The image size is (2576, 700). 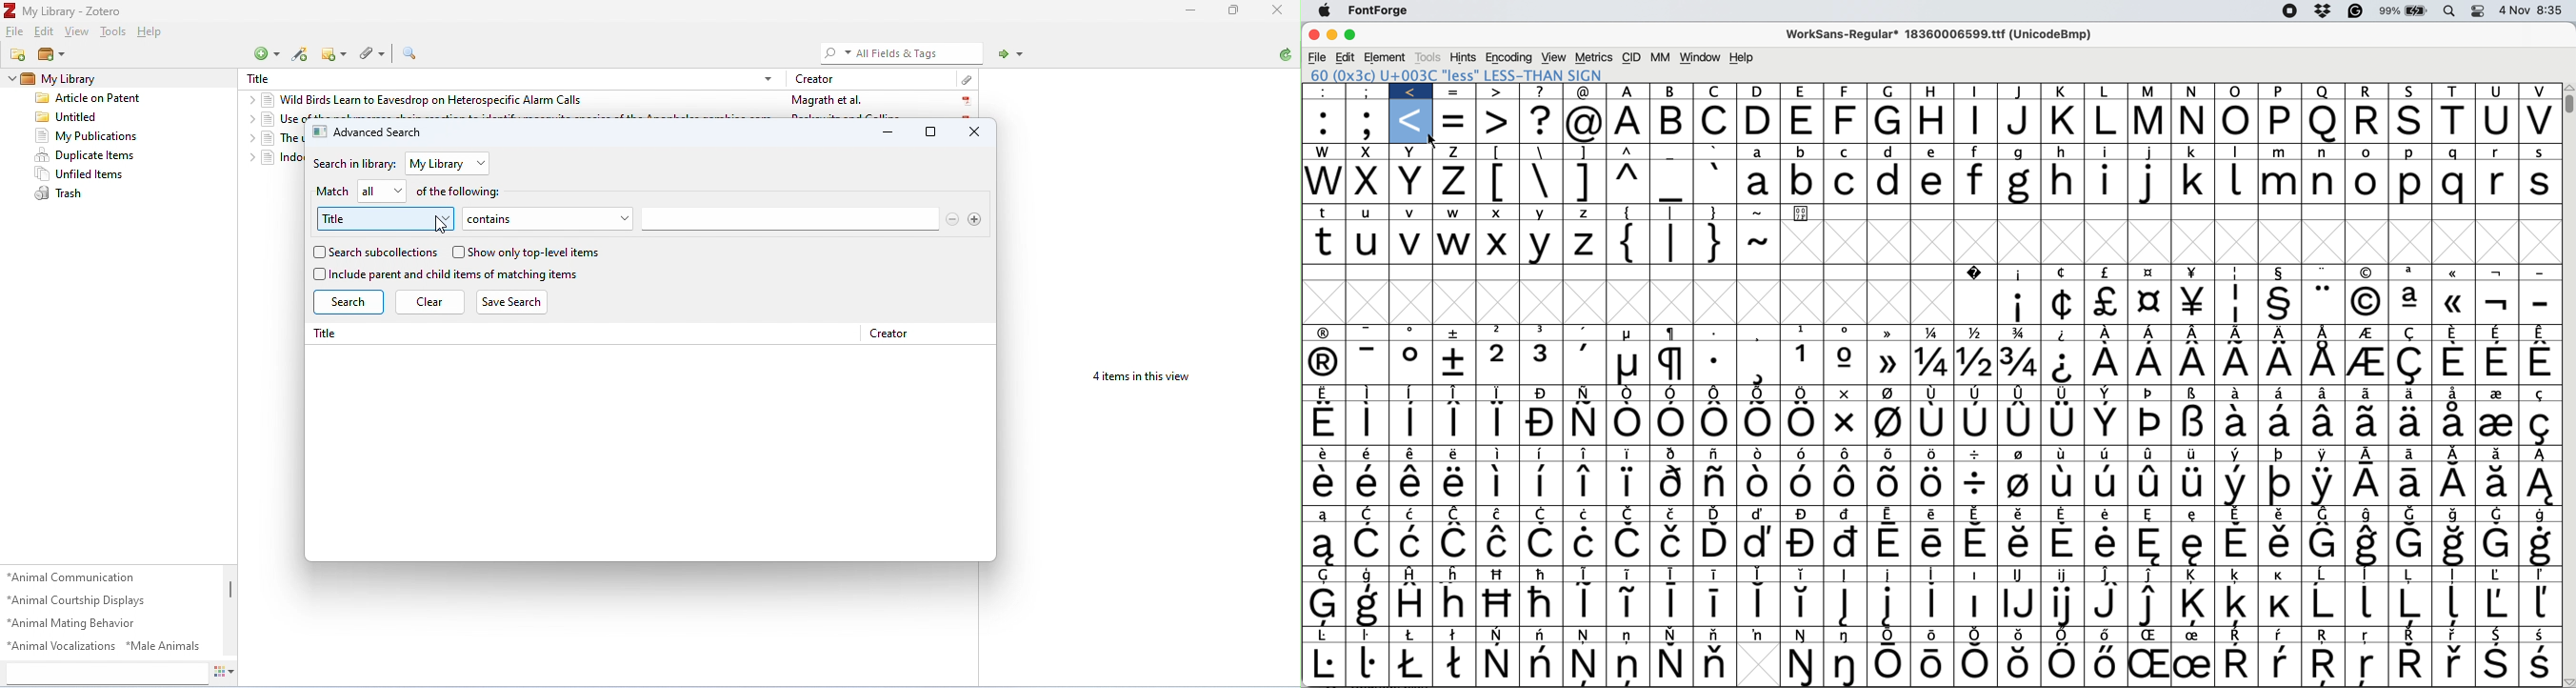 I want to click on Symbol, so click(x=2496, y=575).